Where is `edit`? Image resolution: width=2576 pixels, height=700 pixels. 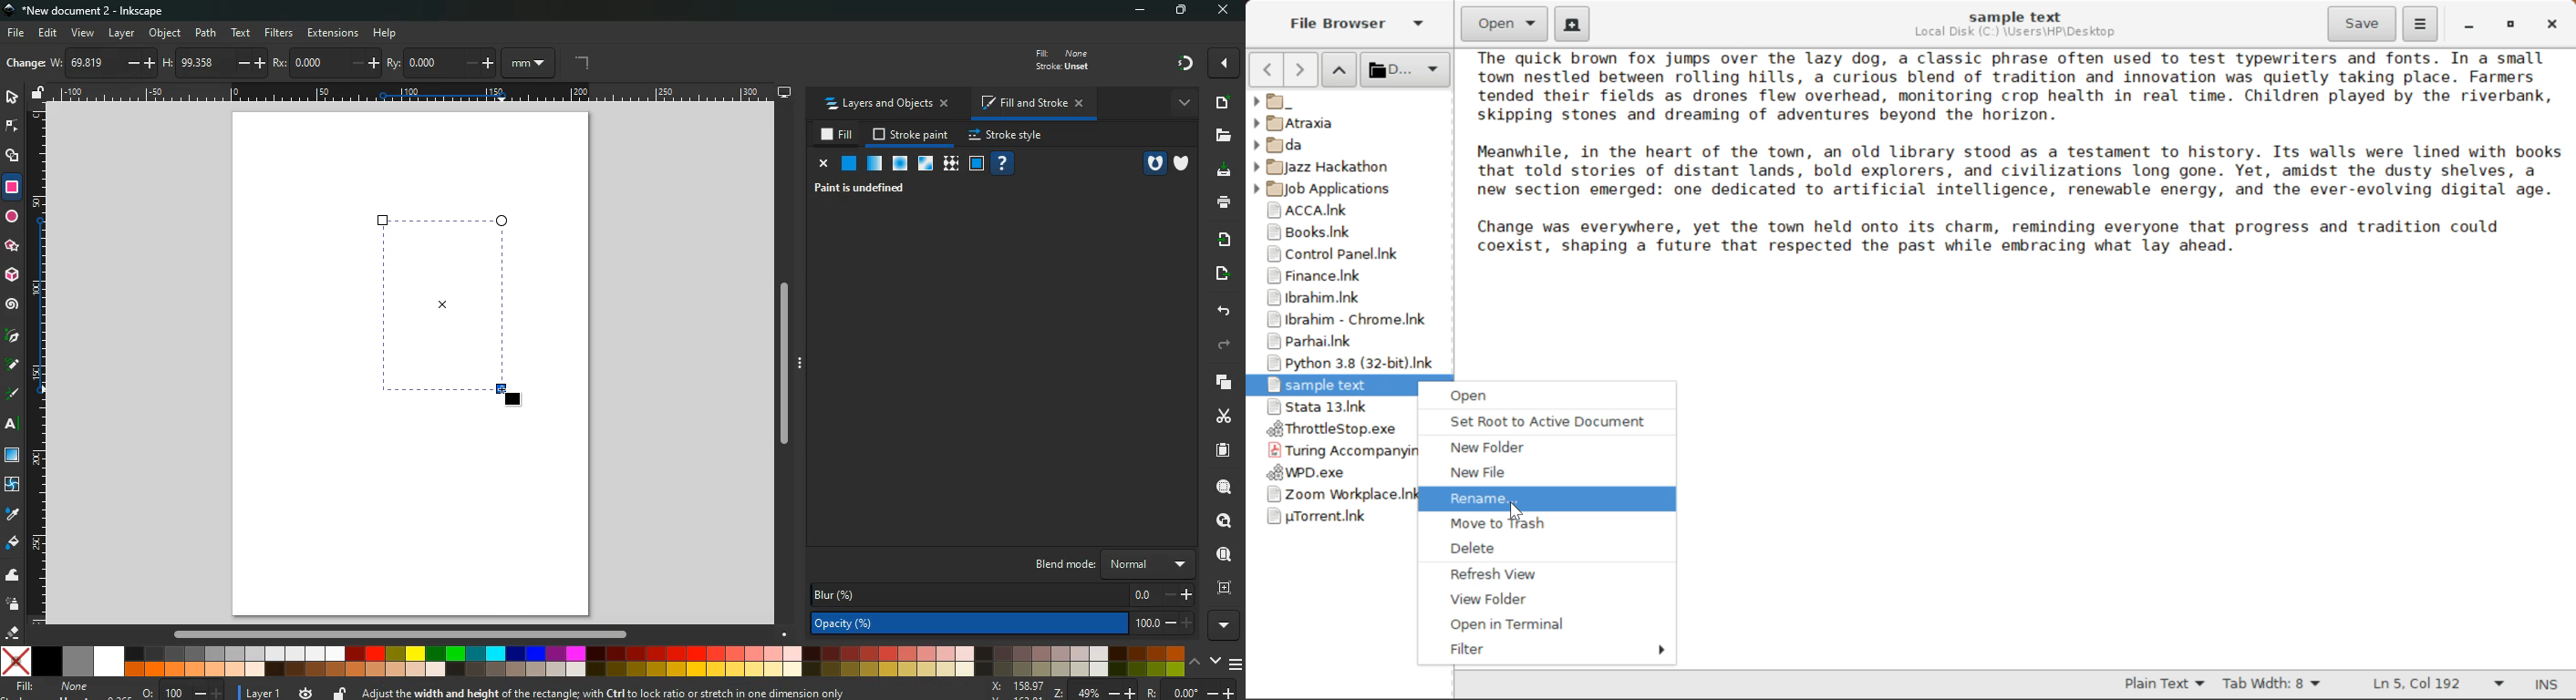
edit is located at coordinates (48, 33).